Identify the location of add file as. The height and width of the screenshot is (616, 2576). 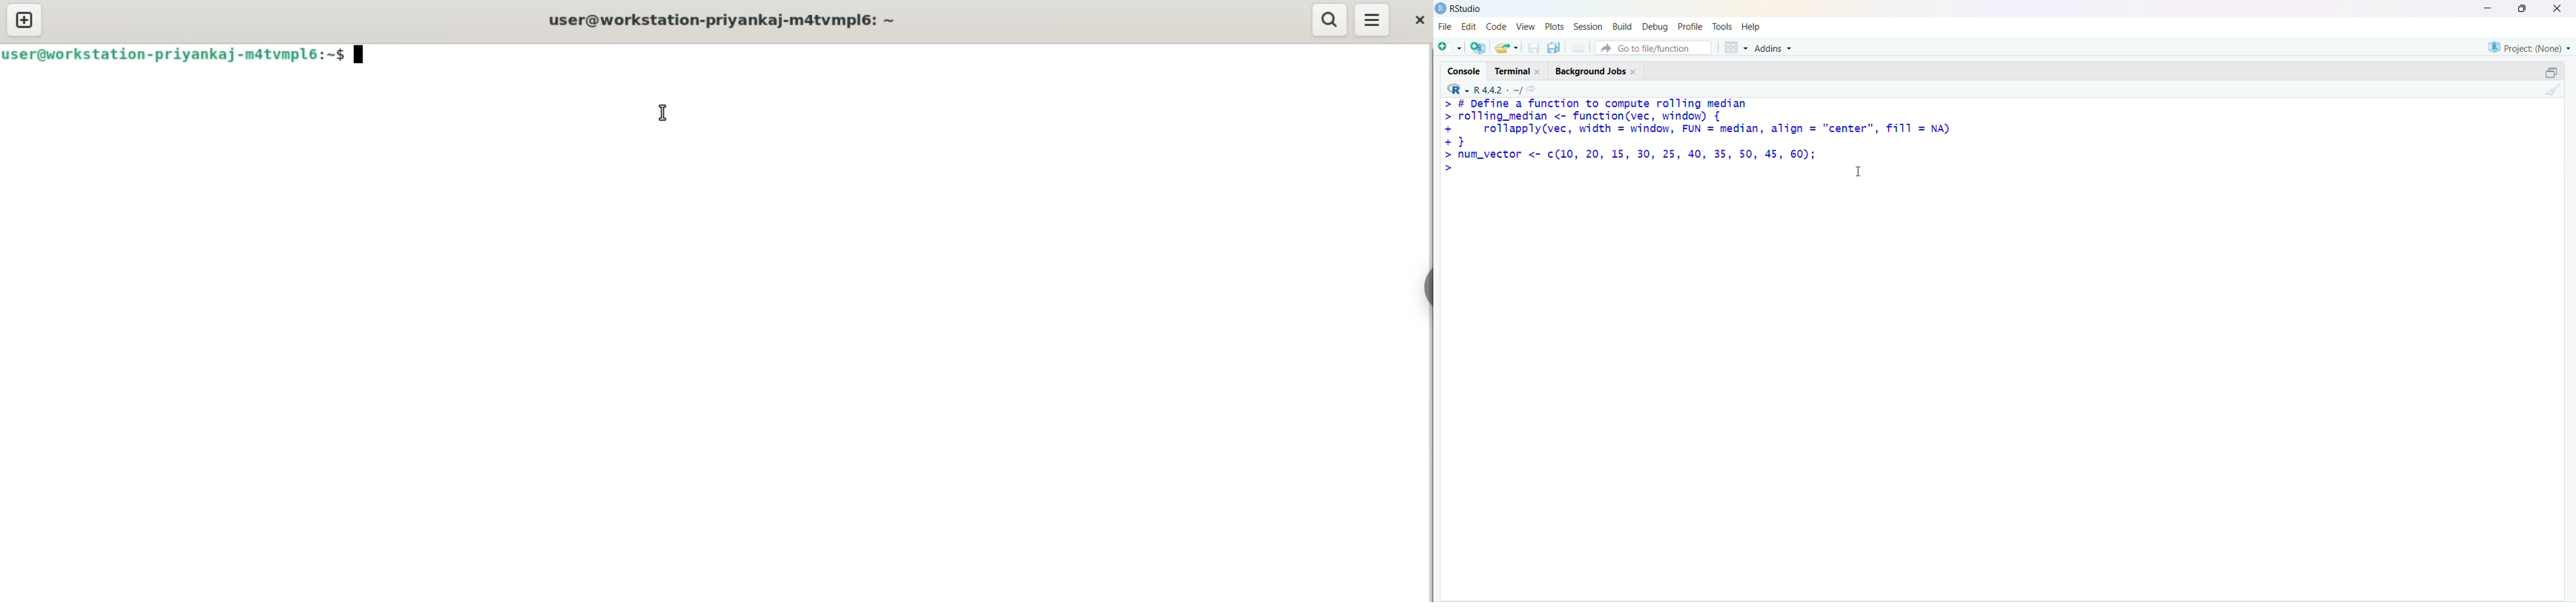
(1450, 48).